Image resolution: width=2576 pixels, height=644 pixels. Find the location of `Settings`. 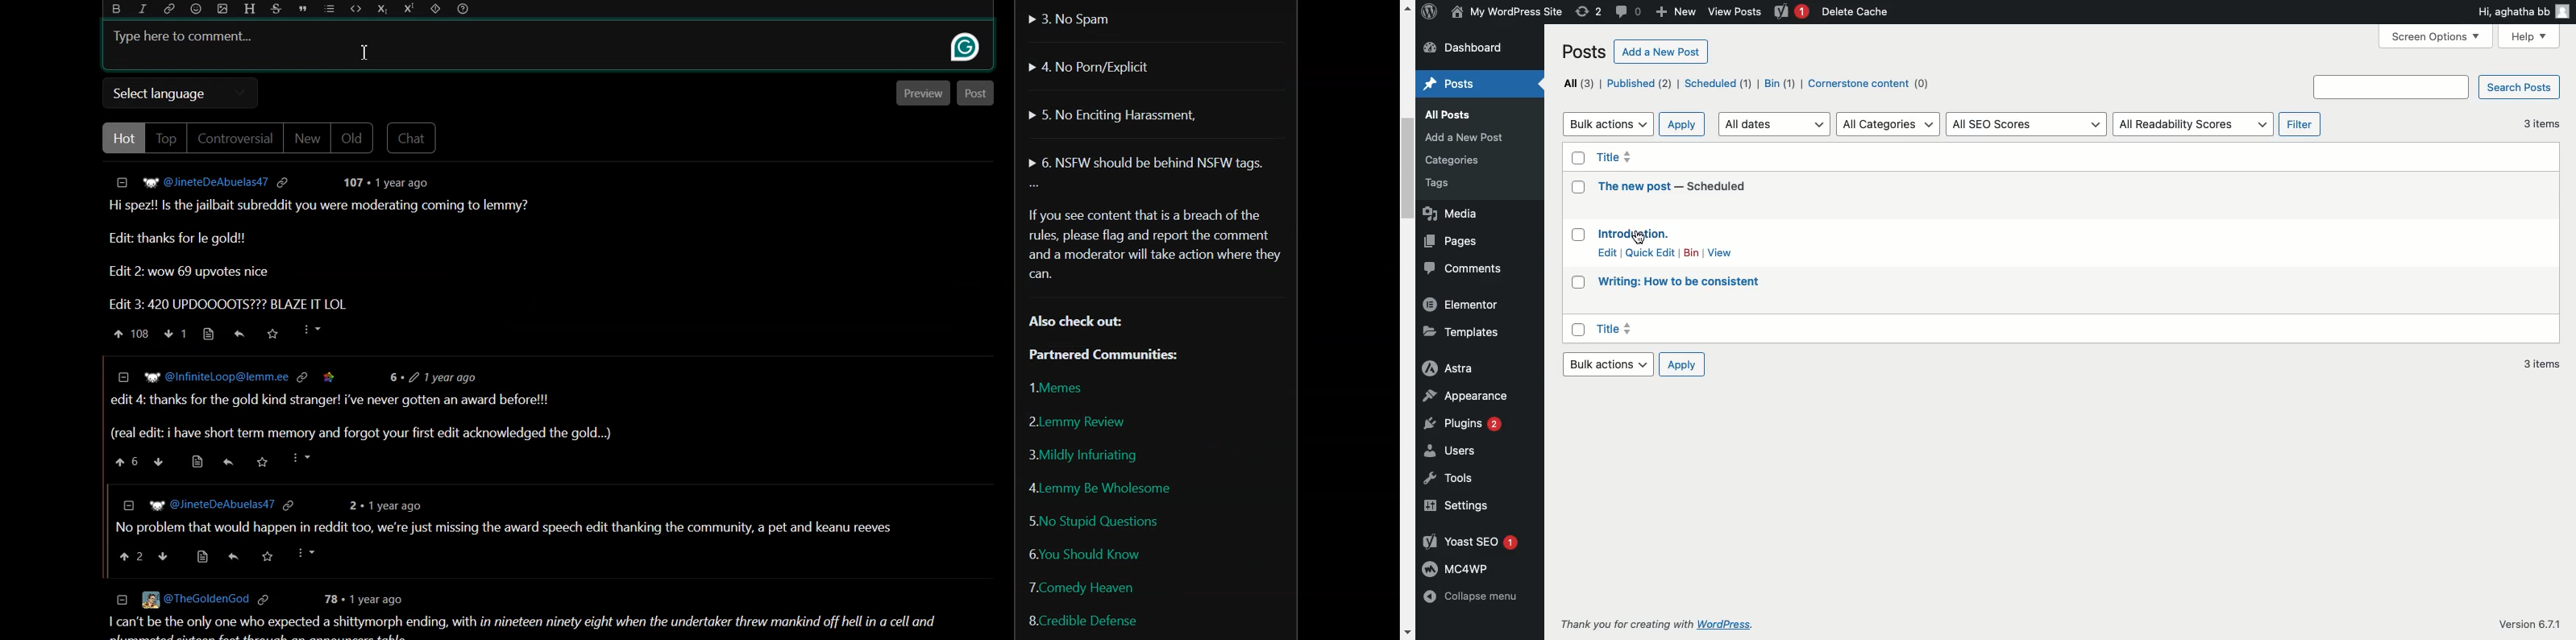

Settings is located at coordinates (1460, 505).